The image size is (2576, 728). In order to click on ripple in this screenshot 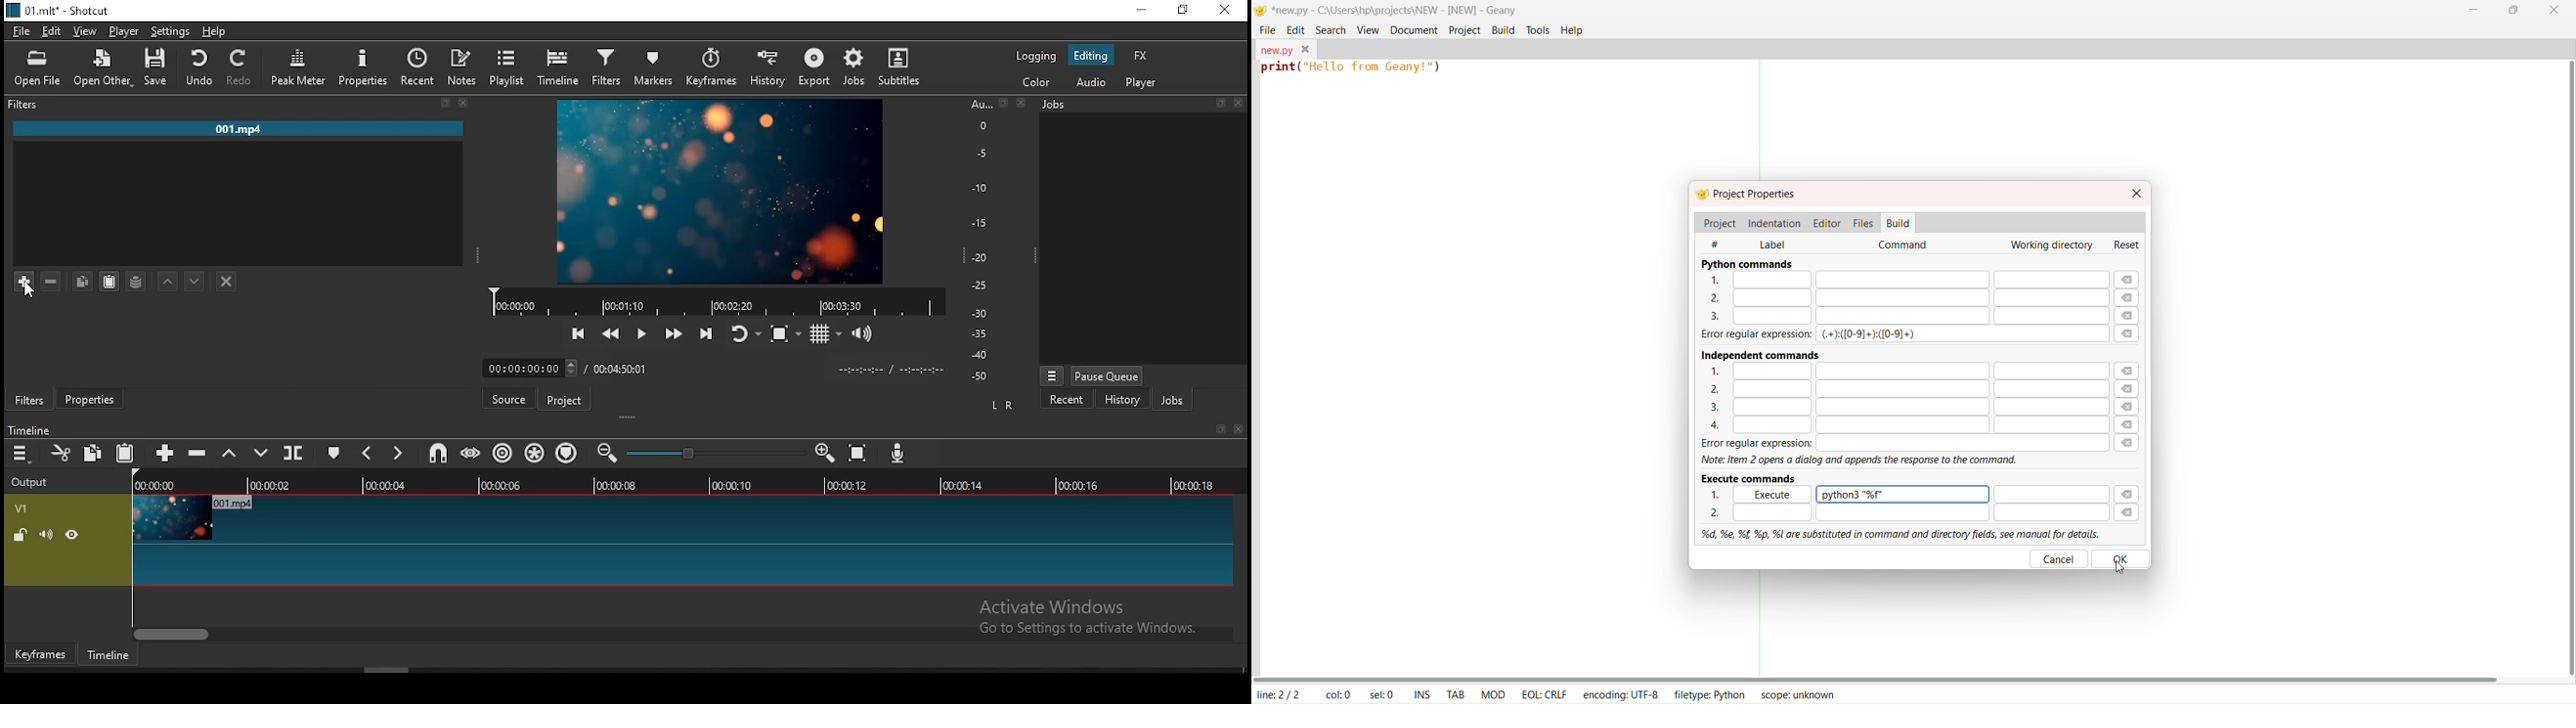, I will do `click(506, 452)`.